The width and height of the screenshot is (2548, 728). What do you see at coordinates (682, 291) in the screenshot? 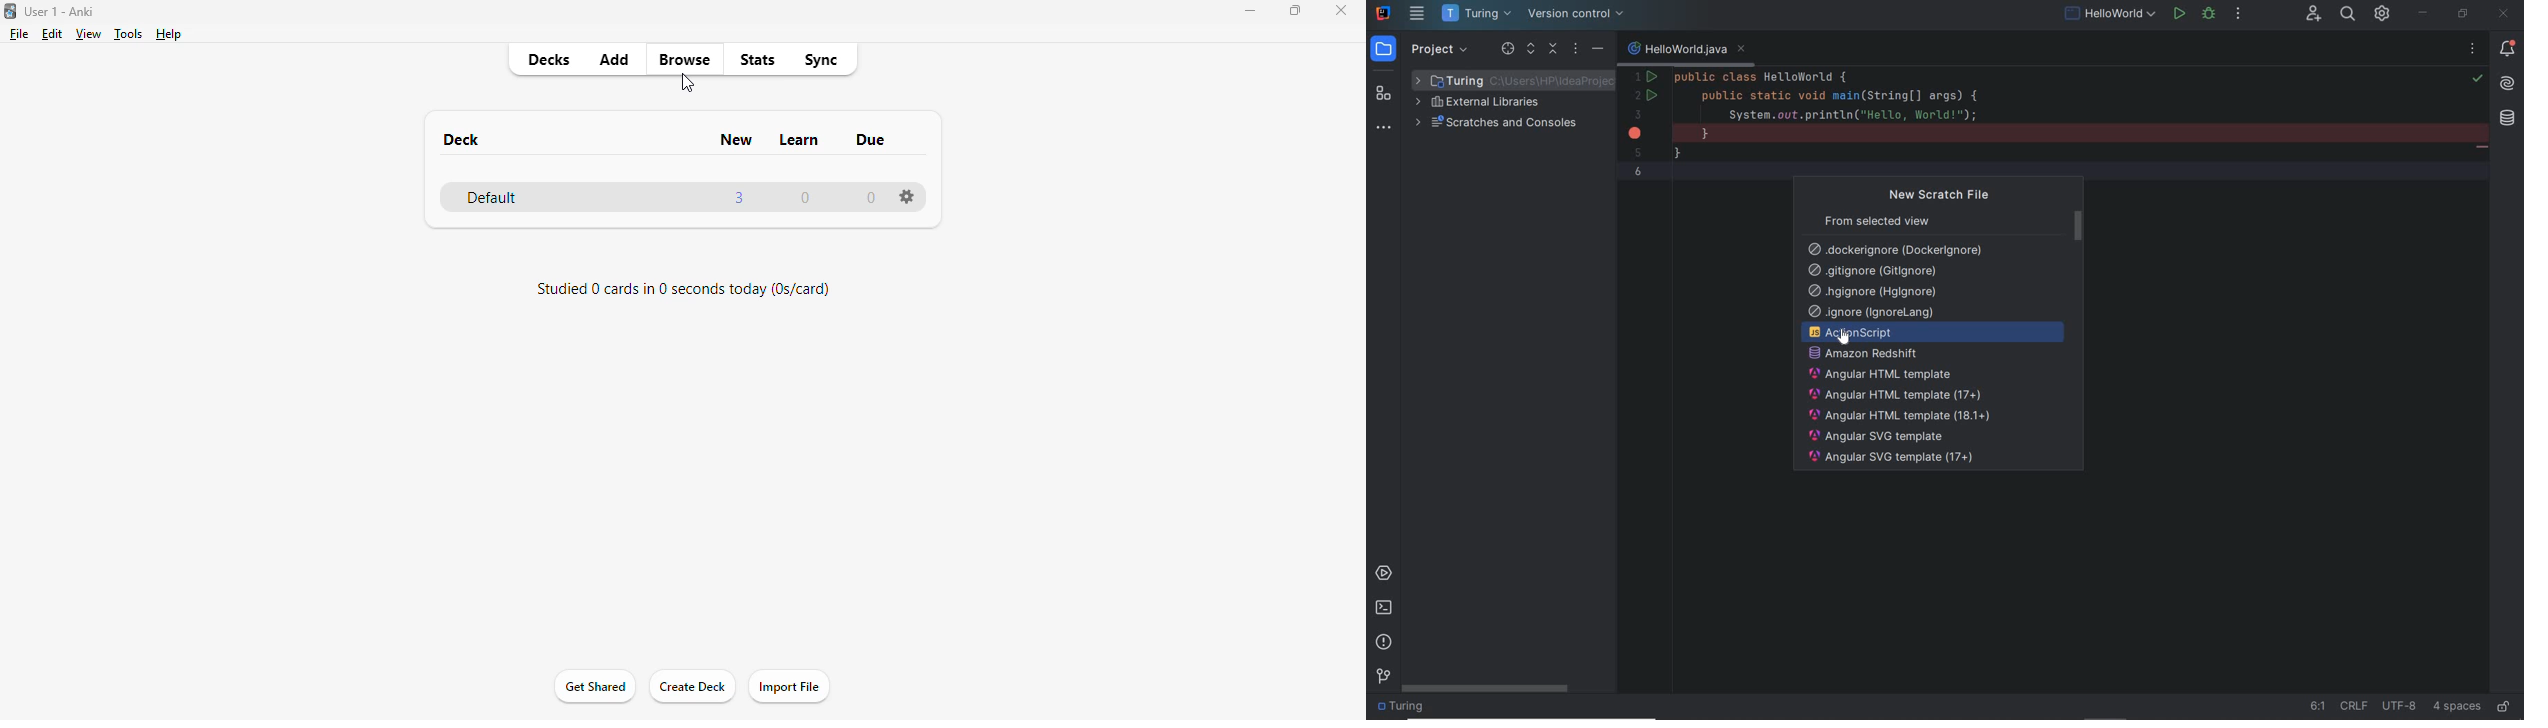
I see `studied 0 cards in 0 seconds today (0s/card)` at bounding box center [682, 291].